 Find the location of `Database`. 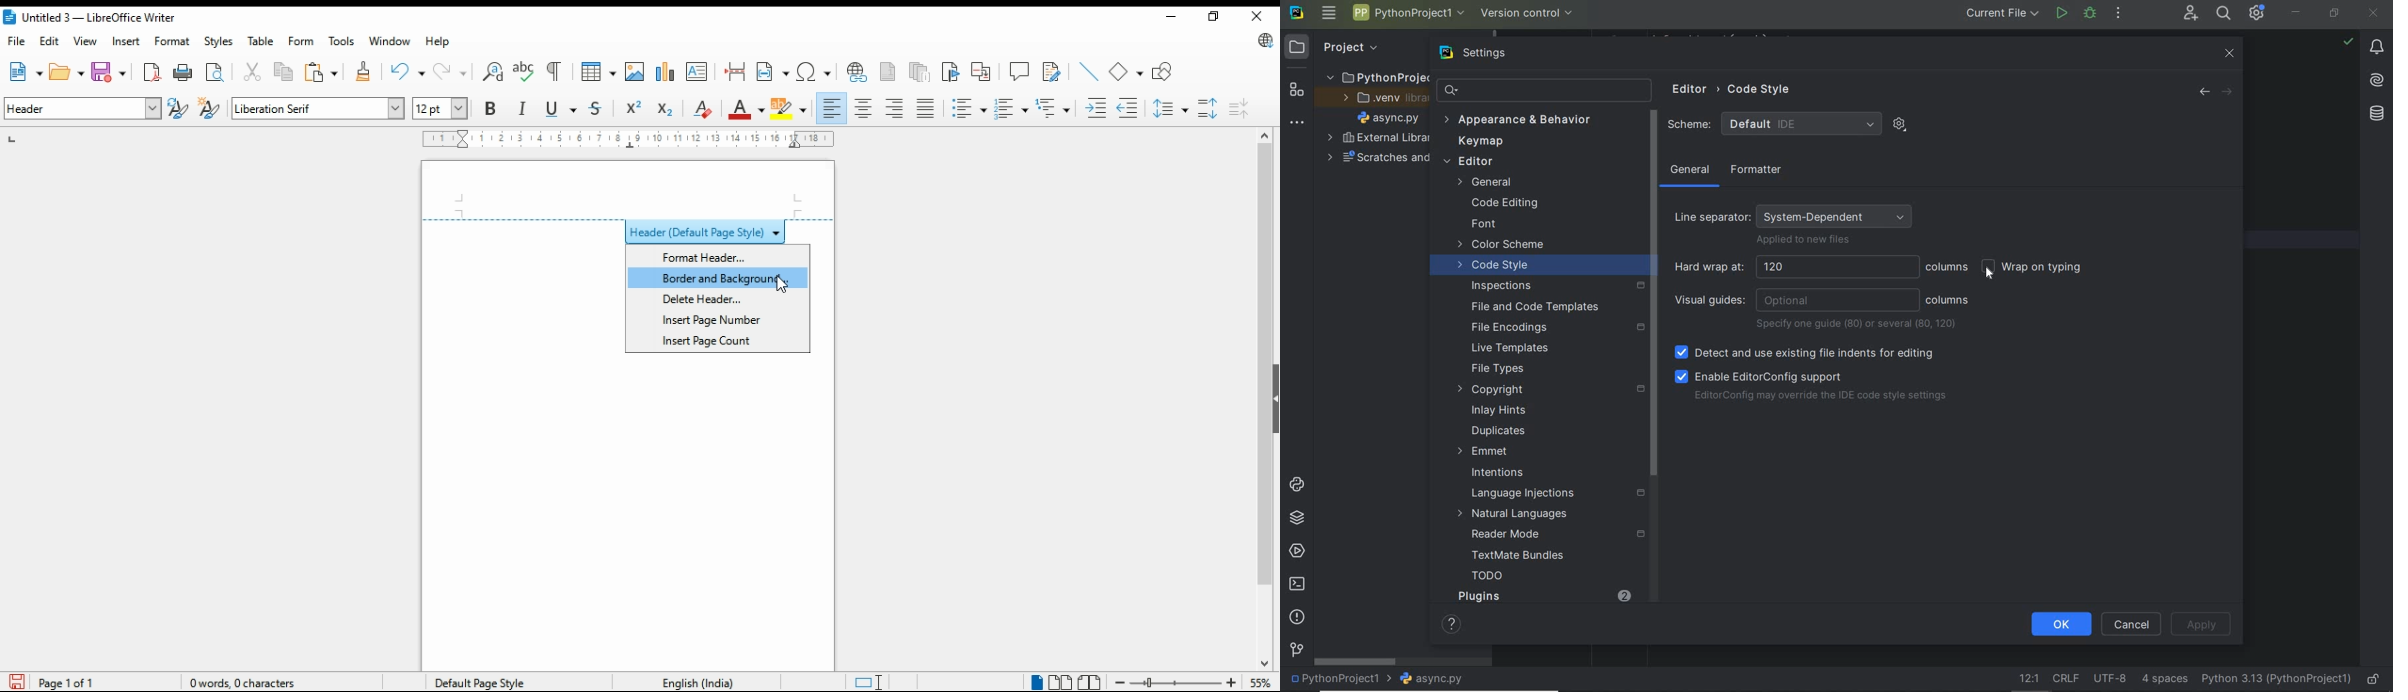

Database is located at coordinates (2377, 112).